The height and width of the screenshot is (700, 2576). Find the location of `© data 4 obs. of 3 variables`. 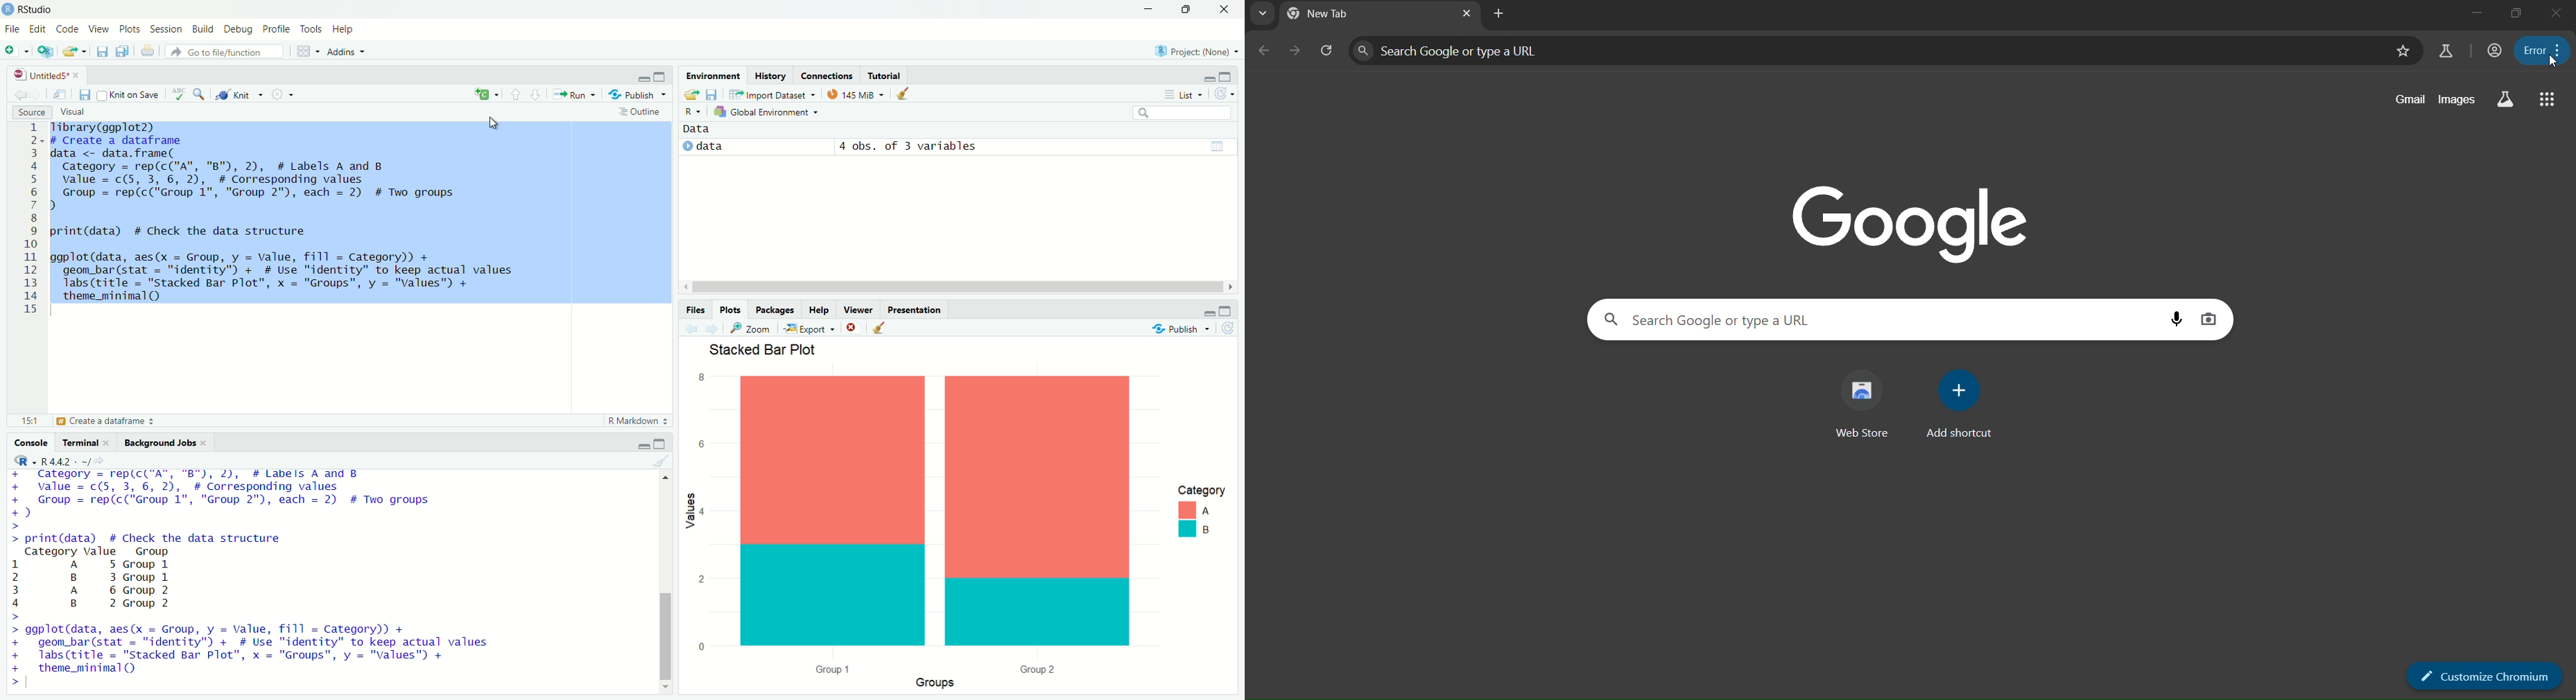

© data 4 obs. of 3 variables is located at coordinates (904, 145).